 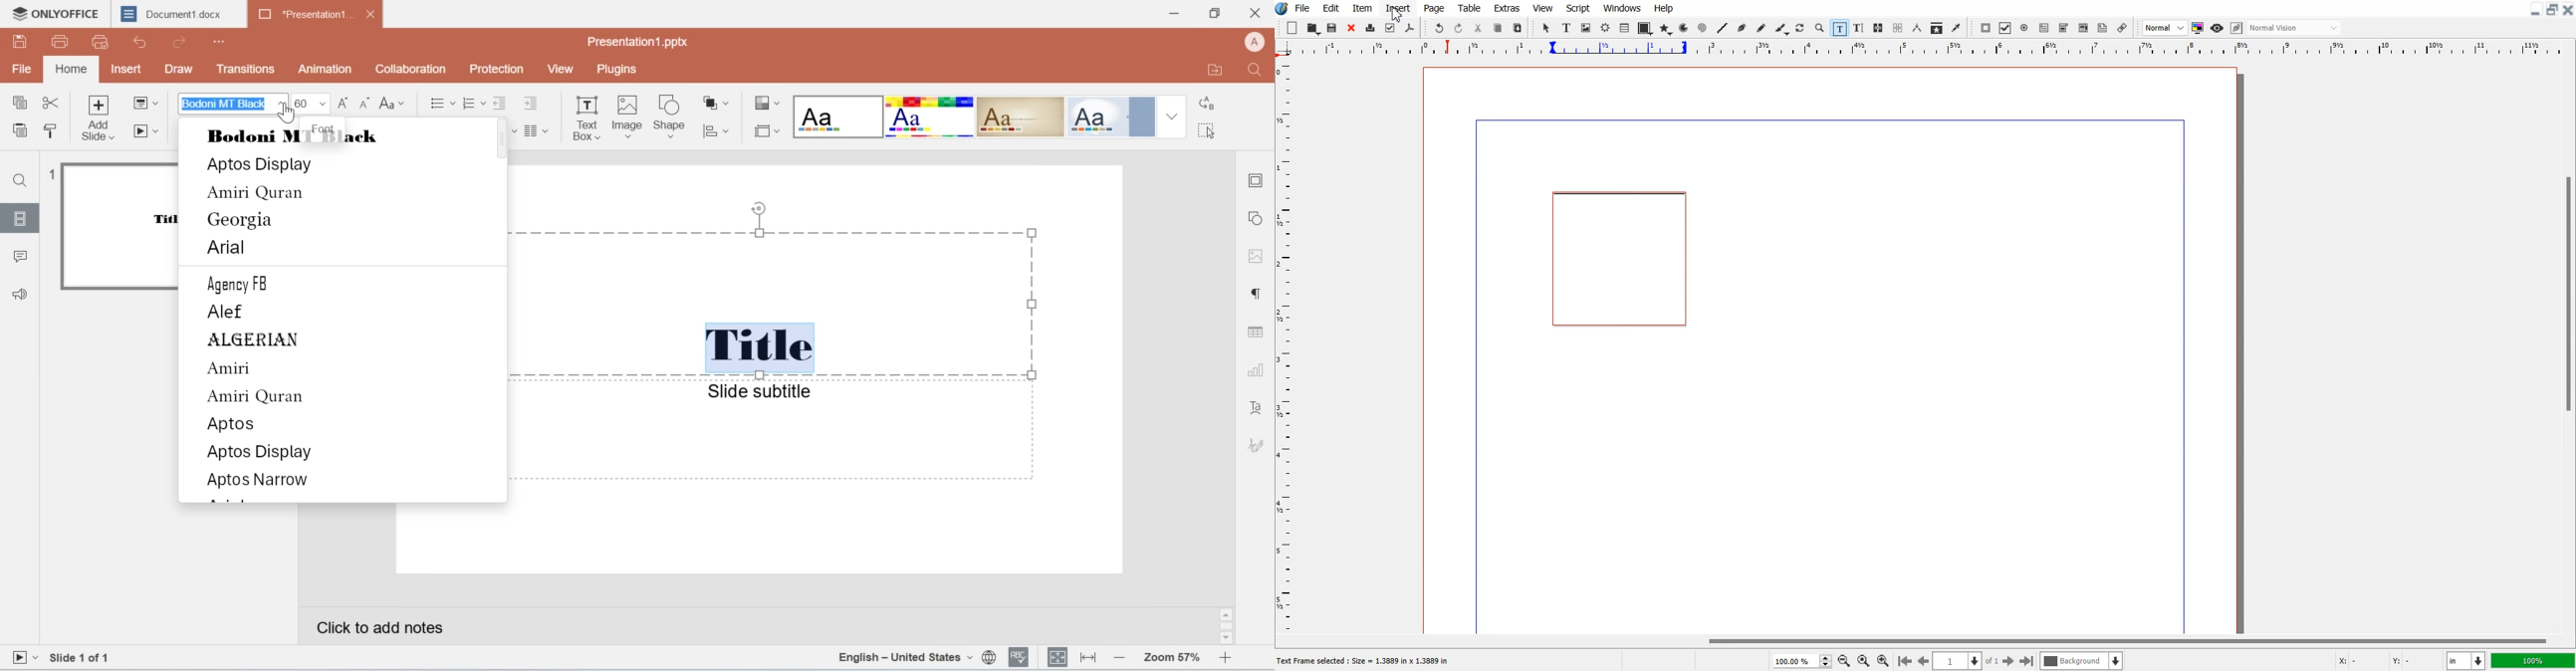 I want to click on Vertical Scroll bar, so click(x=2568, y=346).